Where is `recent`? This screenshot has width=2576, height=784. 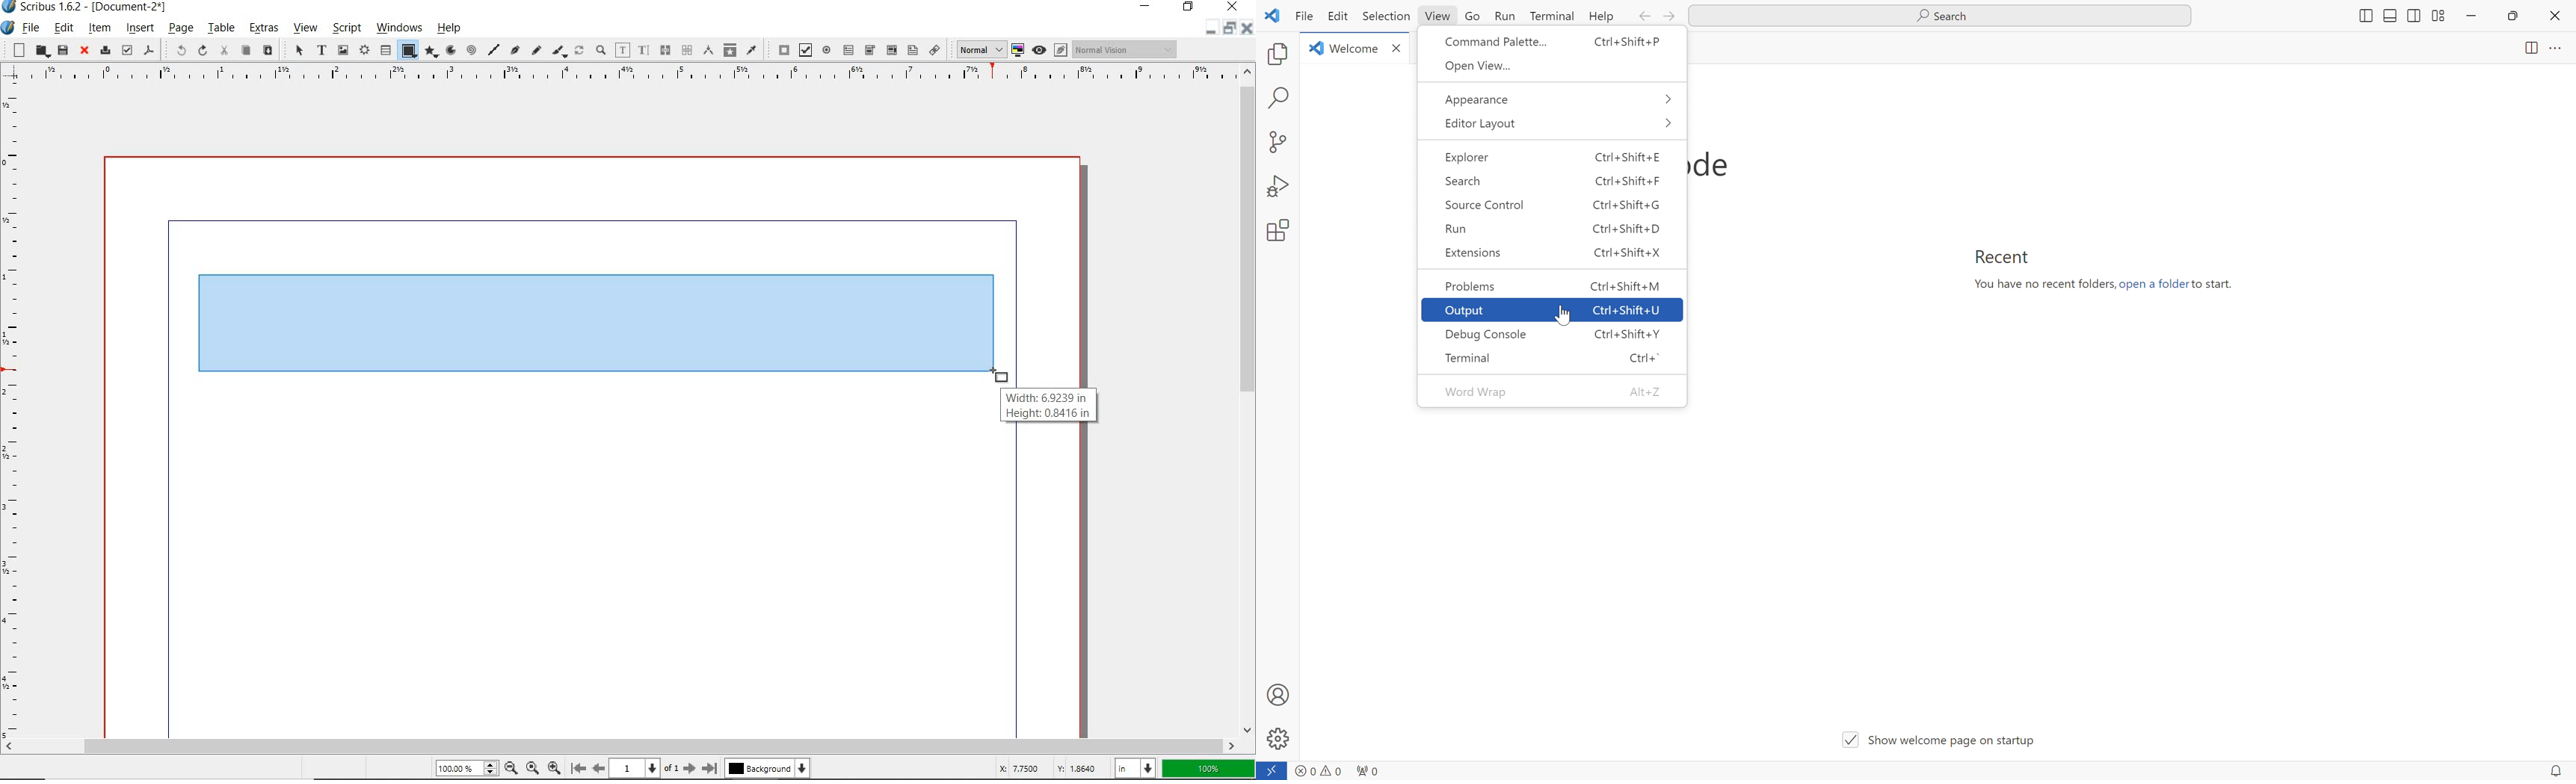 recent is located at coordinates (2005, 257).